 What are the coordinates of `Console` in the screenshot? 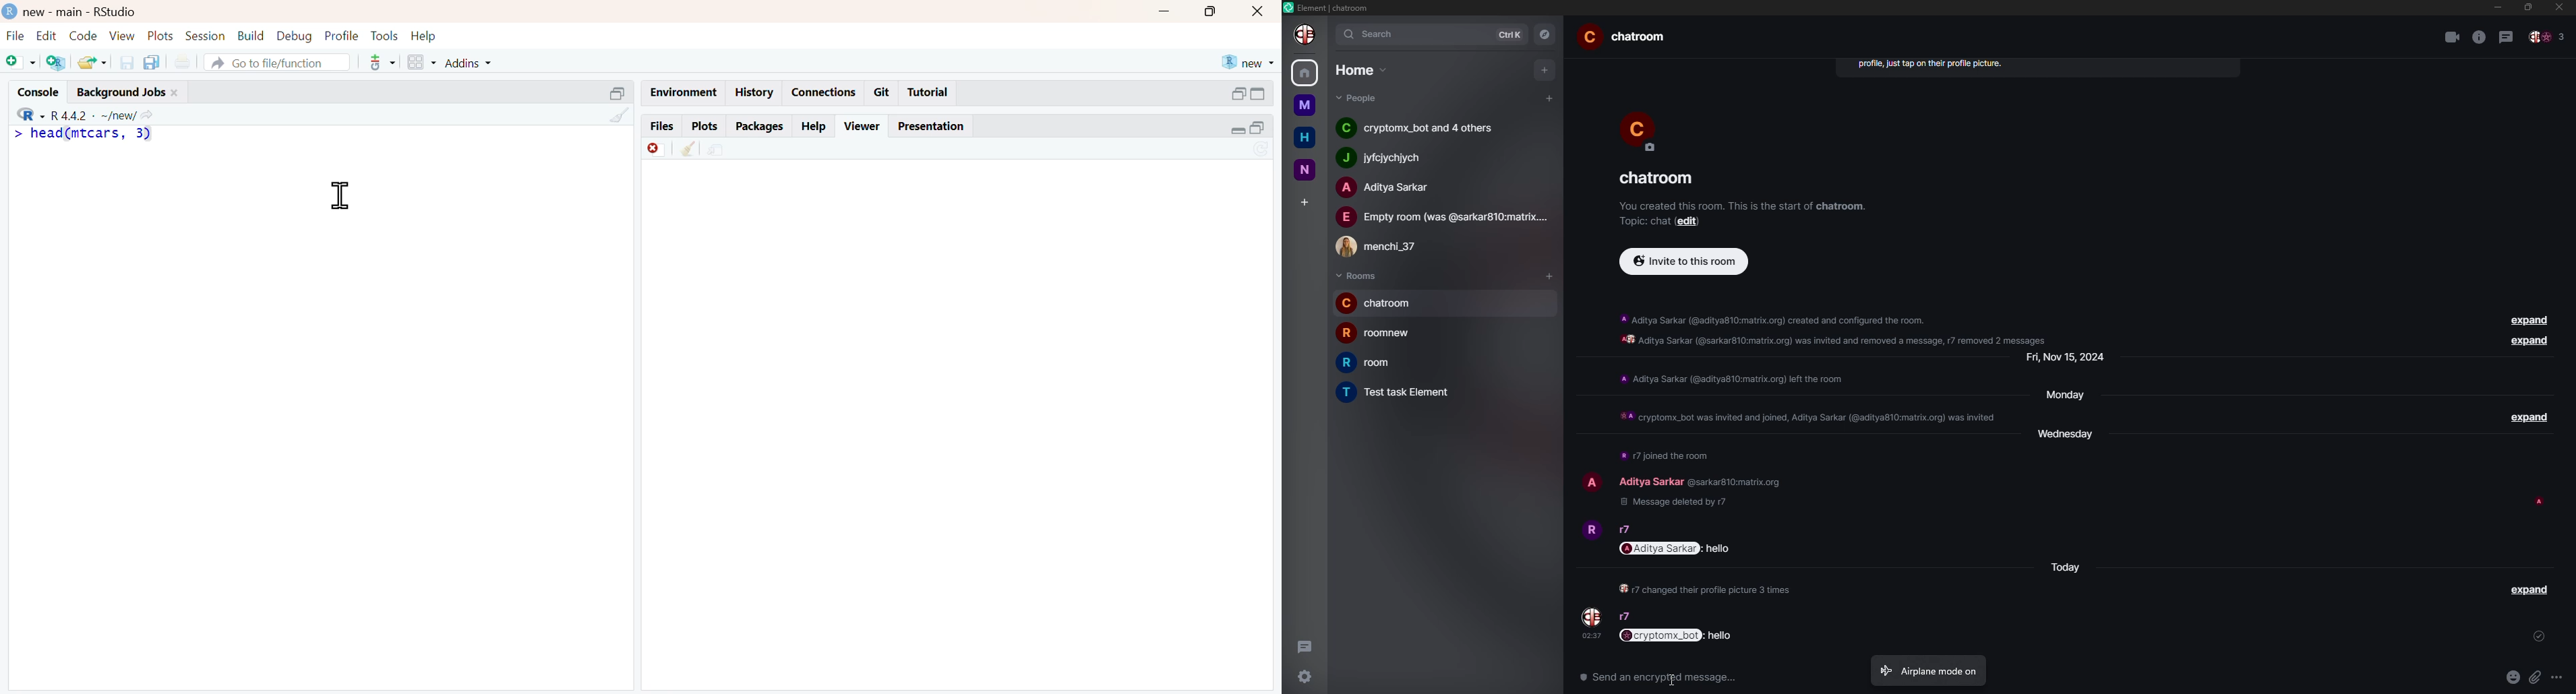 It's located at (33, 89).